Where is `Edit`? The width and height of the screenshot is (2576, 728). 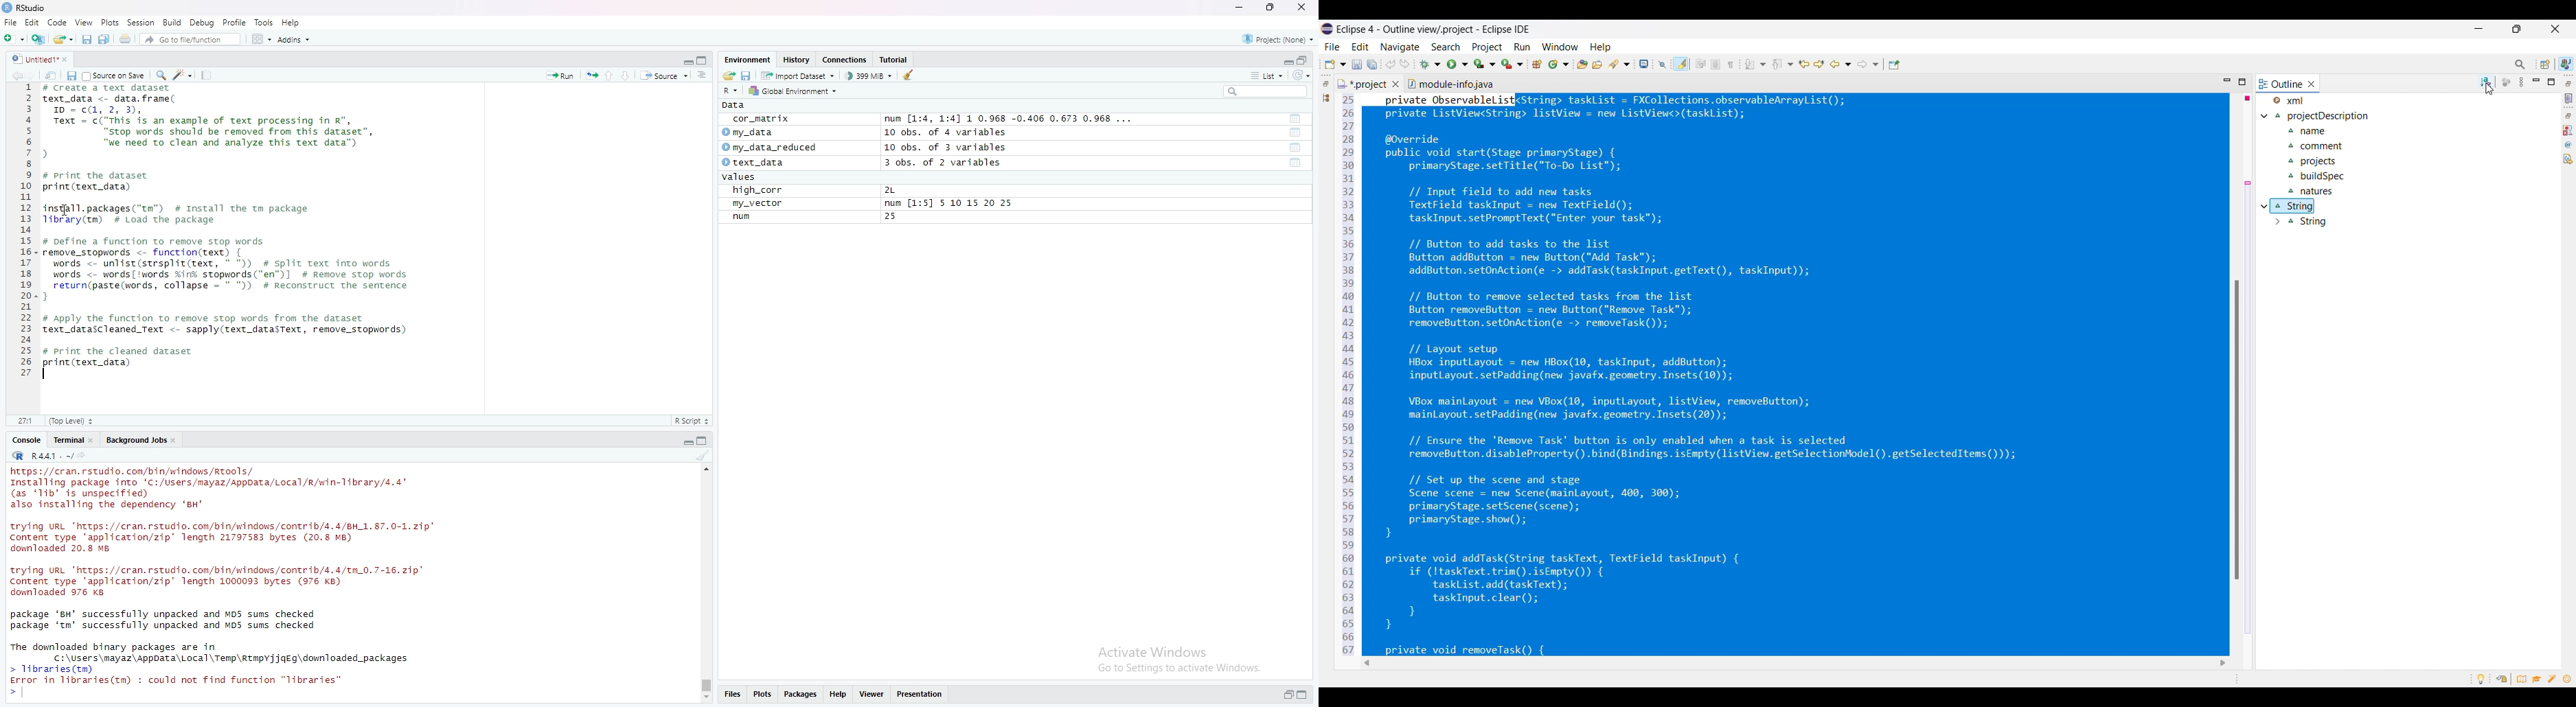 Edit is located at coordinates (31, 22).